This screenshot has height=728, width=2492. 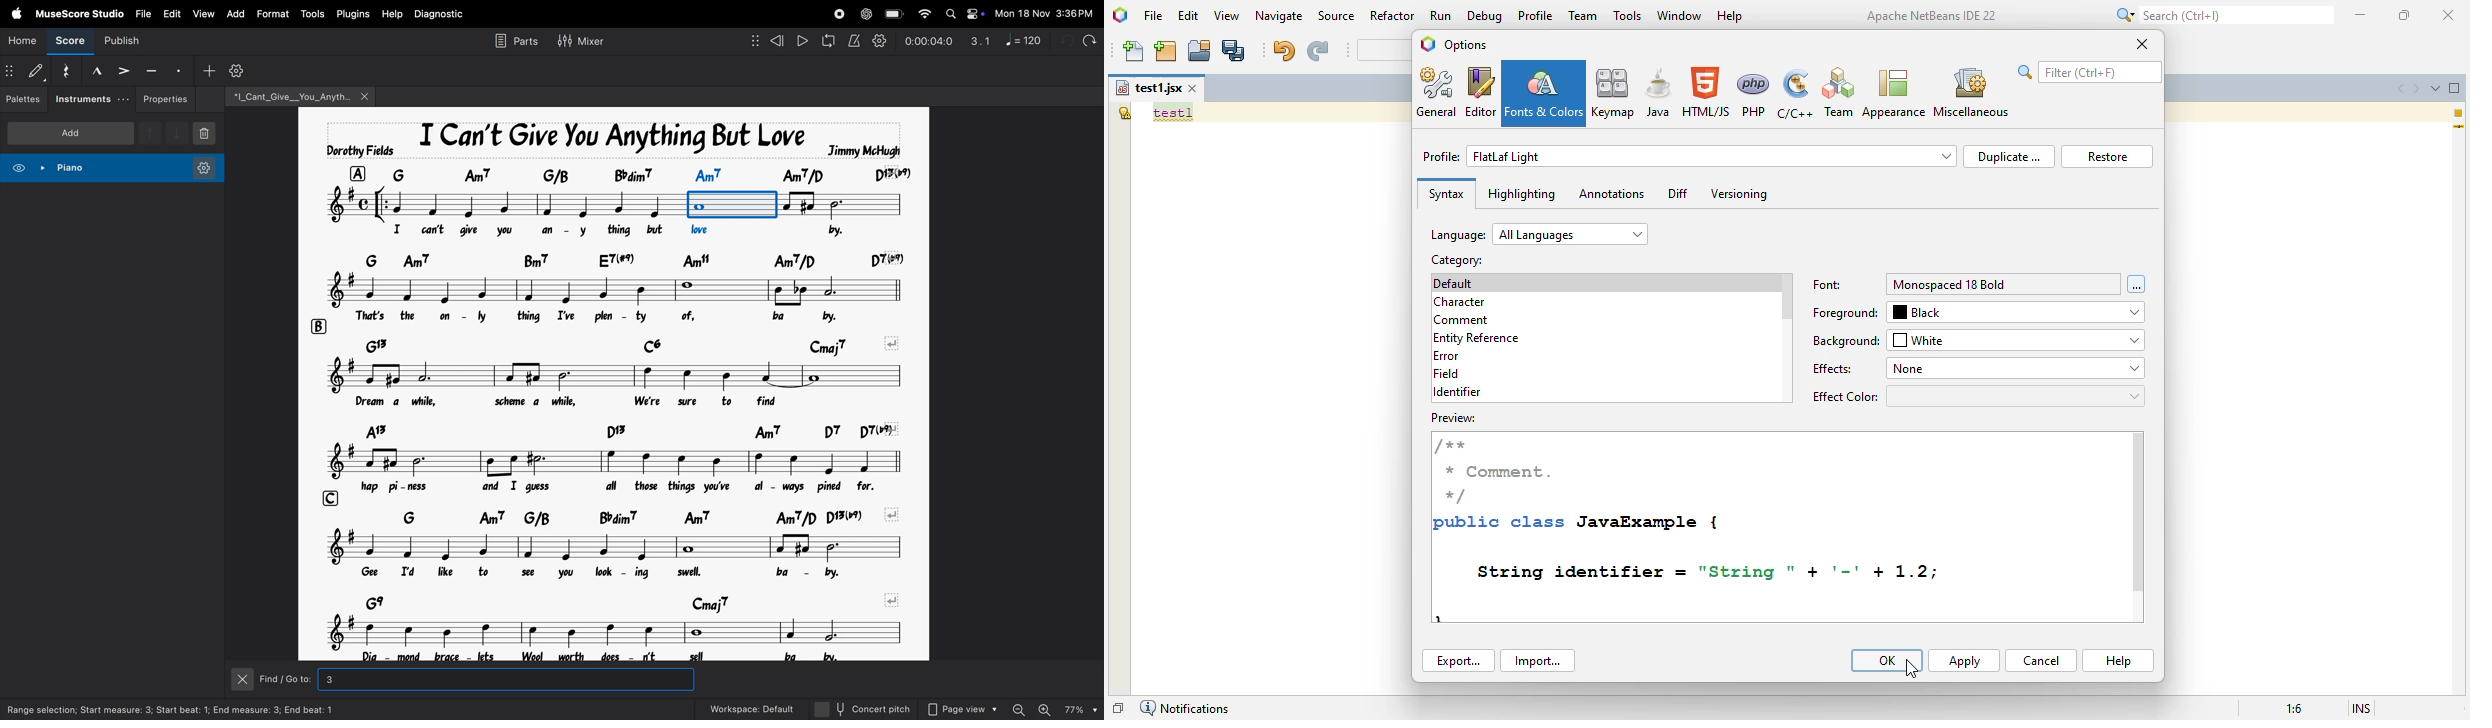 What do you see at coordinates (1060, 41) in the screenshot?
I see `undo` at bounding box center [1060, 41].